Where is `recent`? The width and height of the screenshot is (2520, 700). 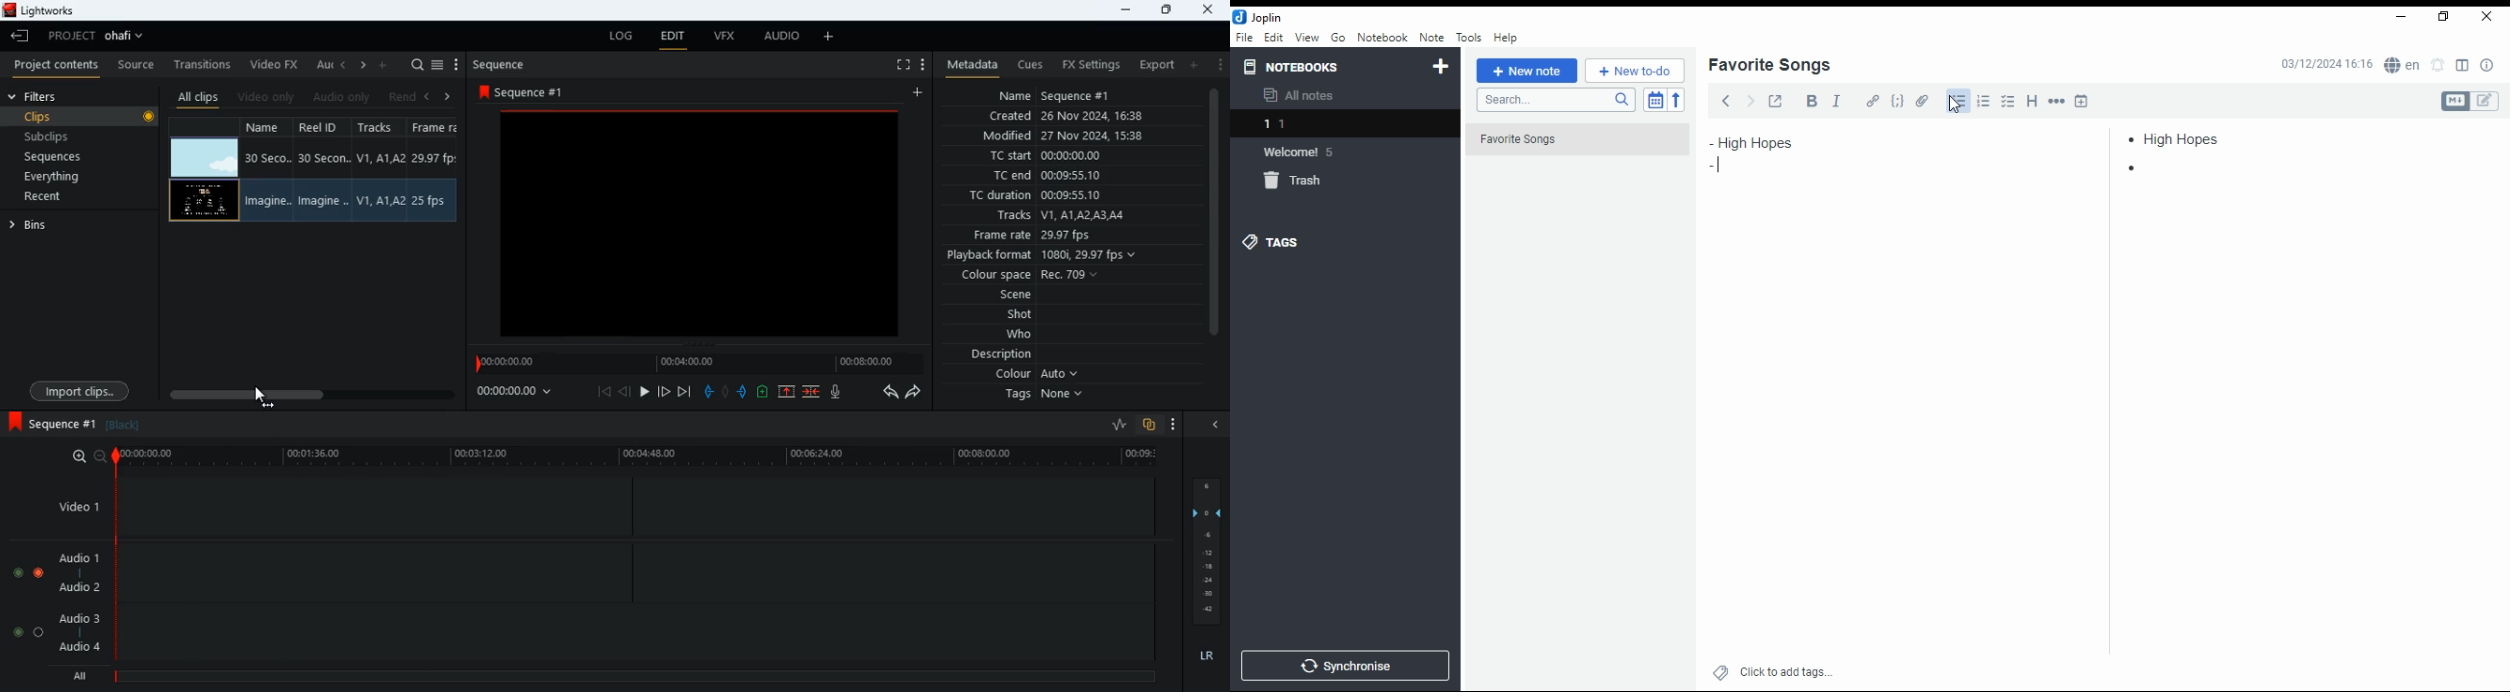 recent is located at coordinates (61, 198).